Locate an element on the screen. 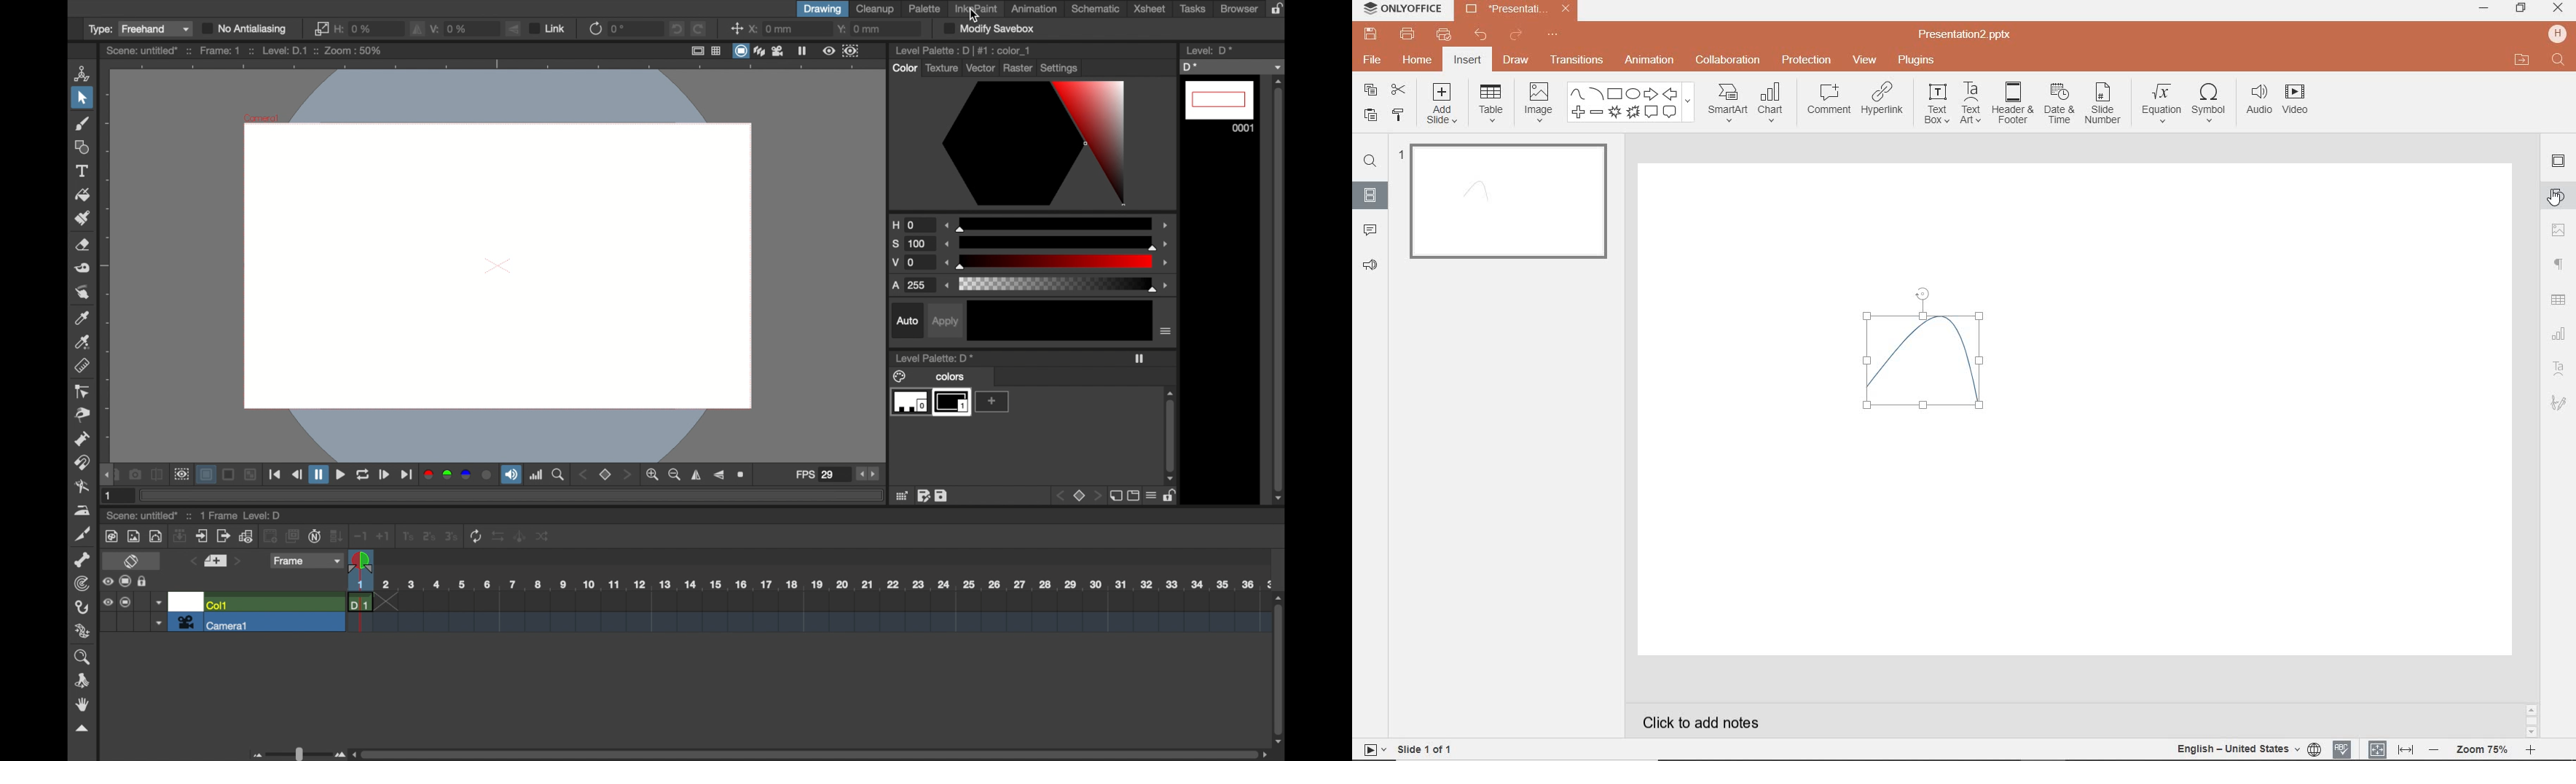 Image resolution: width=2576 pixels, height=784 pixels. tape tool is located at coordinates (81, 268).